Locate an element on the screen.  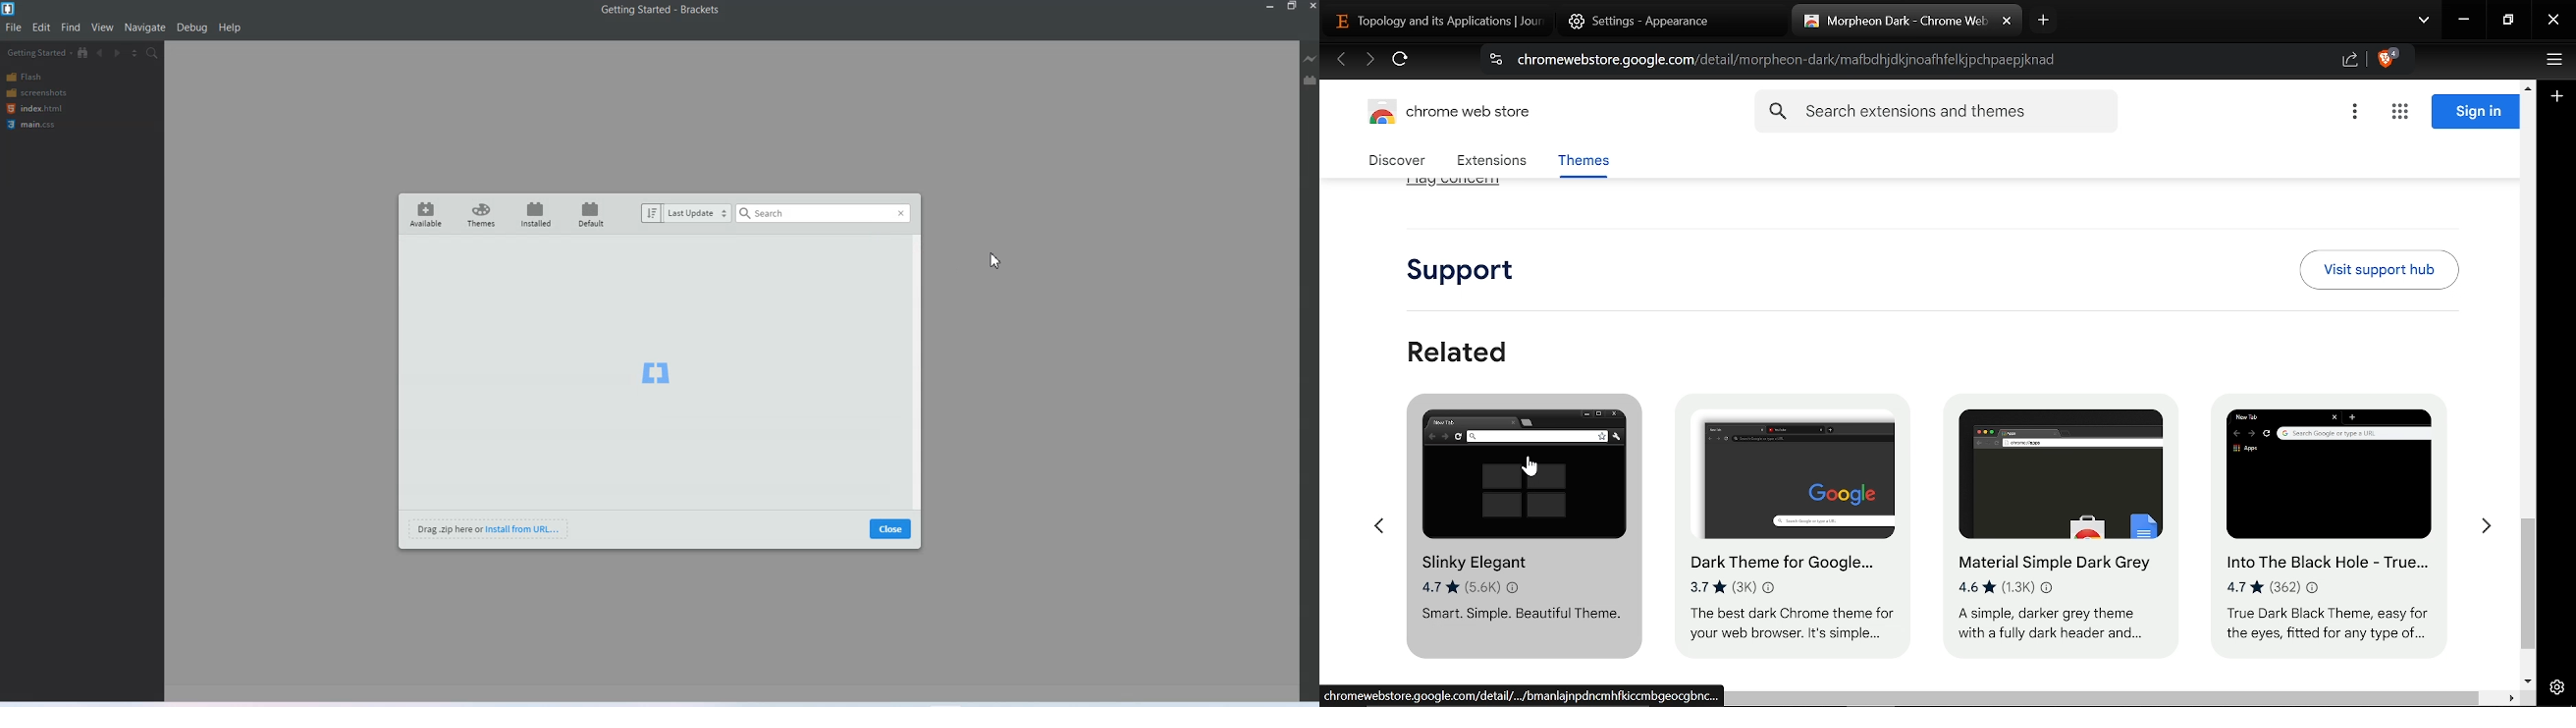
Available is located at coordinates (426, 213).